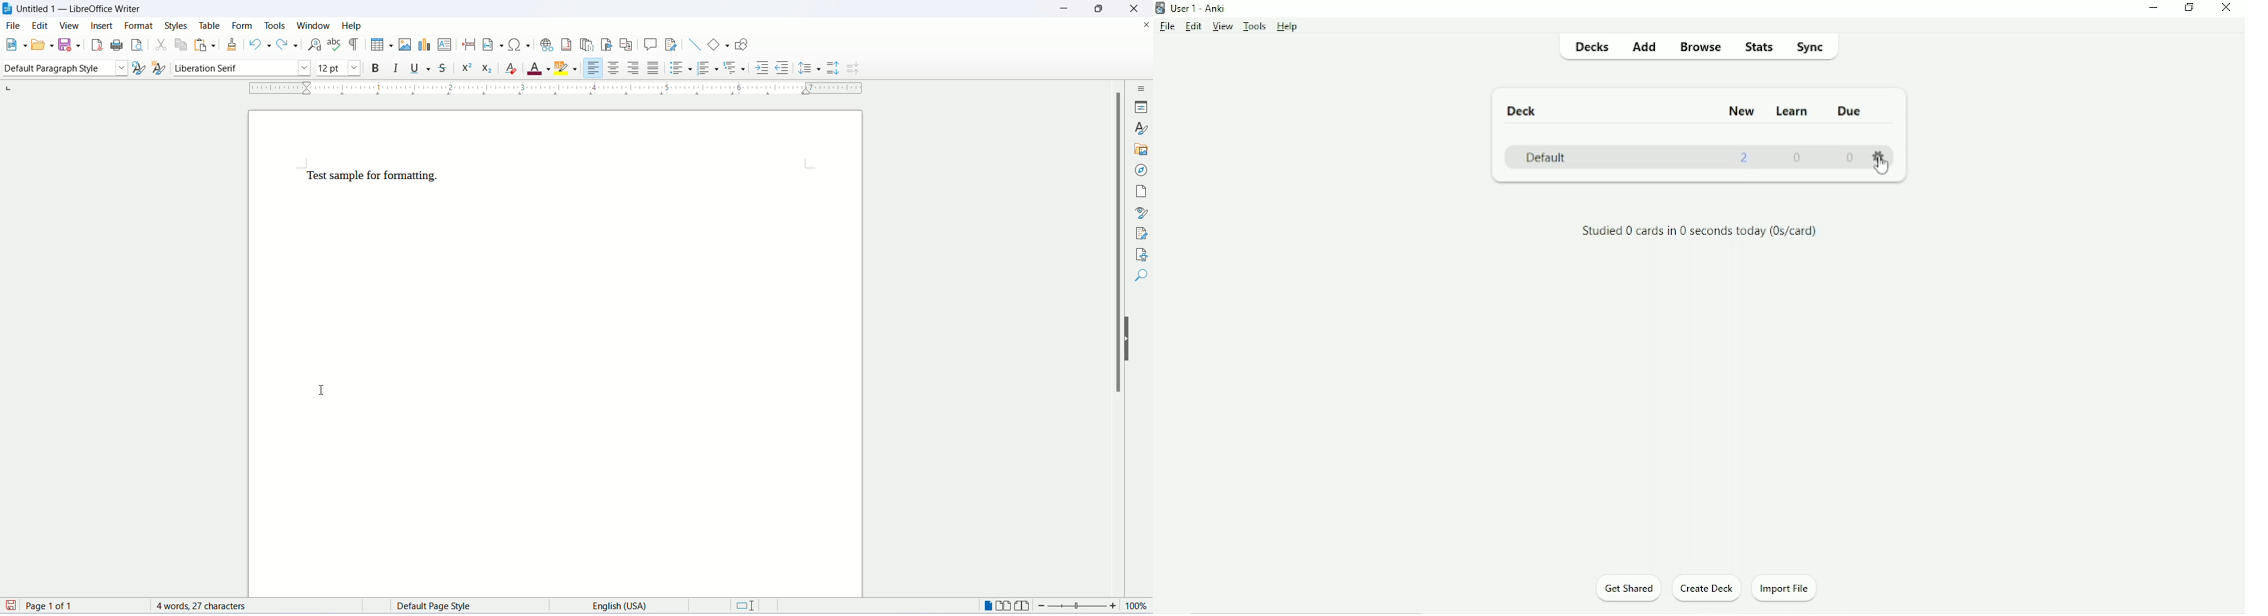 The height and width of the screenshot is (616, 2268). What do you see at coordinates (312, 44) in the screenshot?
I see `find and replace` at bounding box center [312, 44].